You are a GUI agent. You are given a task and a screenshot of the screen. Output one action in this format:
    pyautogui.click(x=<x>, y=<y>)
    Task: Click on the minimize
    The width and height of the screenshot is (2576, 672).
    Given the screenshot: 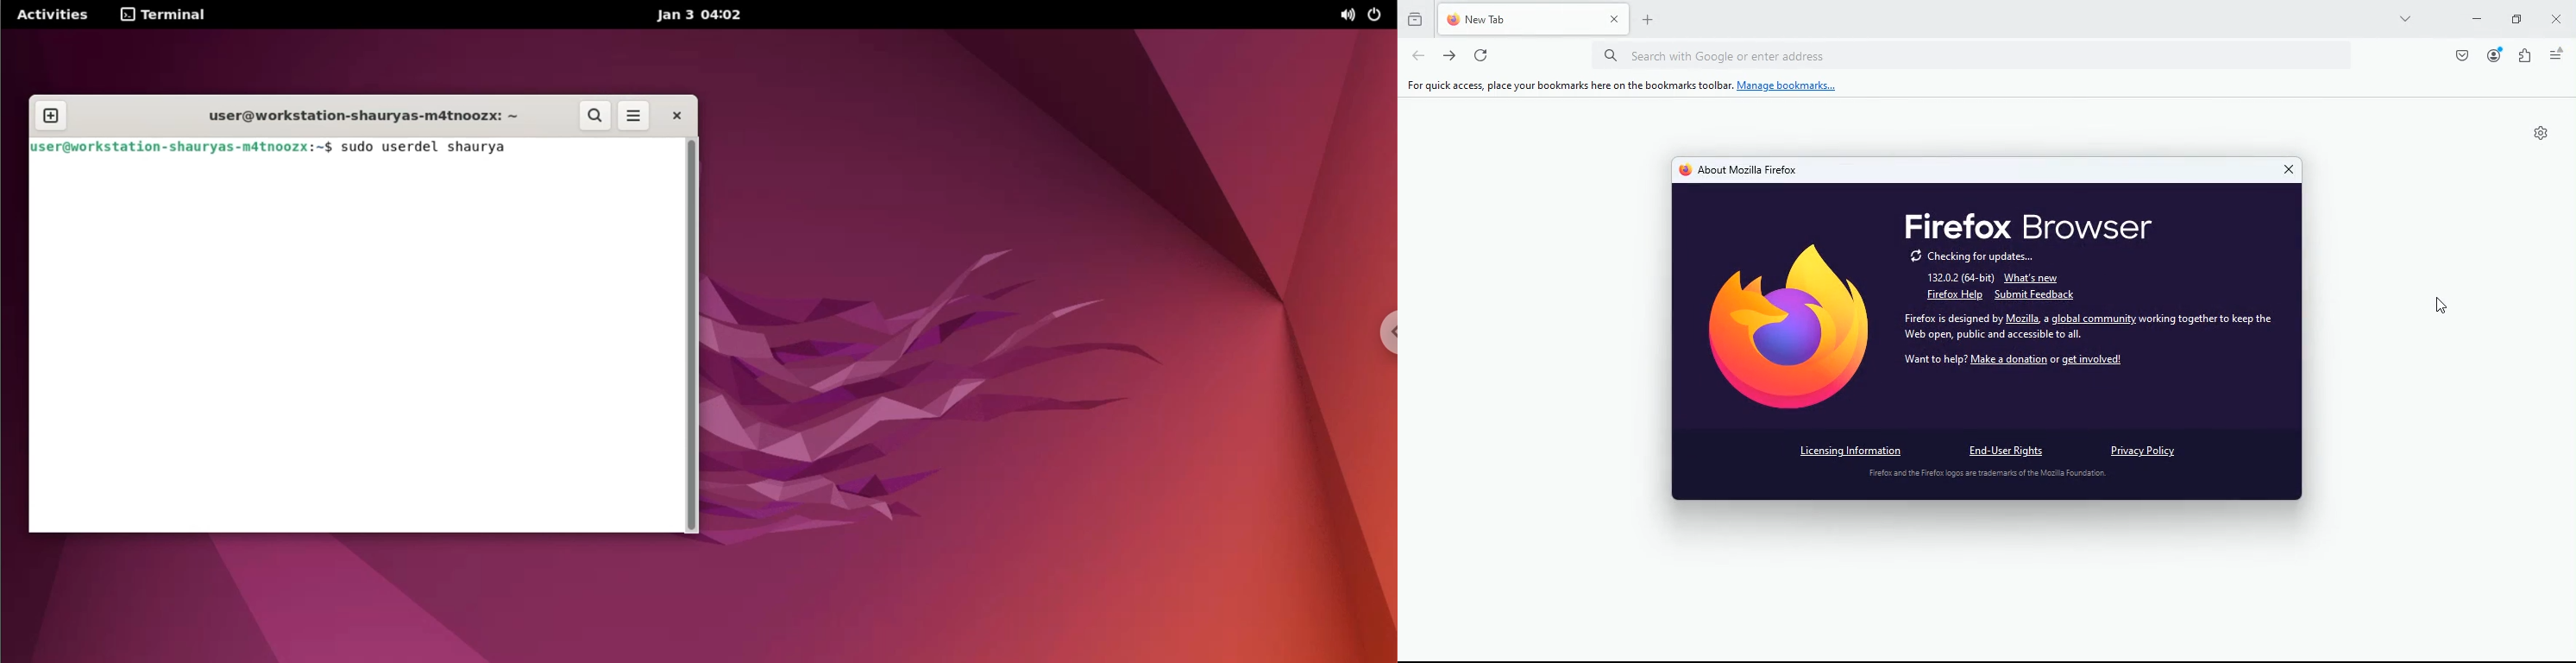 What is the action you would take?
    pyautogui.click(x=2475, y=21)
    